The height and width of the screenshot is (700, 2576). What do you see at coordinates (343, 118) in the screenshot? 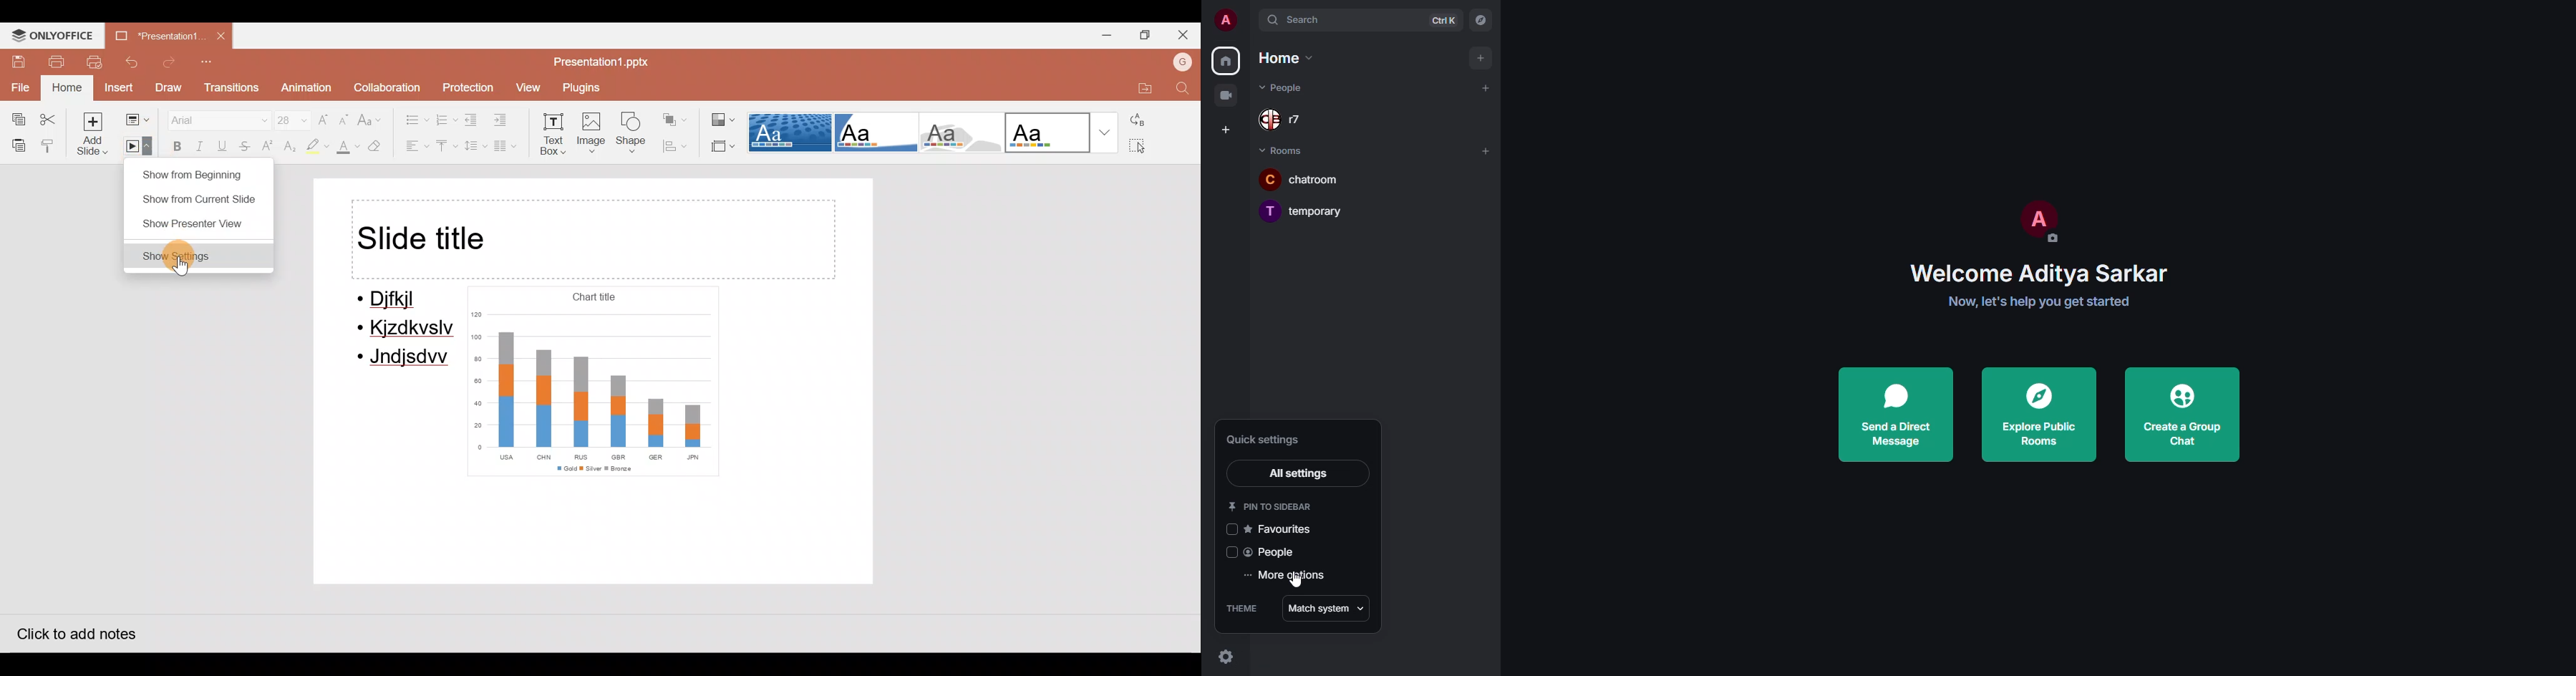
I see `Decrease font size` at bounding box center [343, 118].